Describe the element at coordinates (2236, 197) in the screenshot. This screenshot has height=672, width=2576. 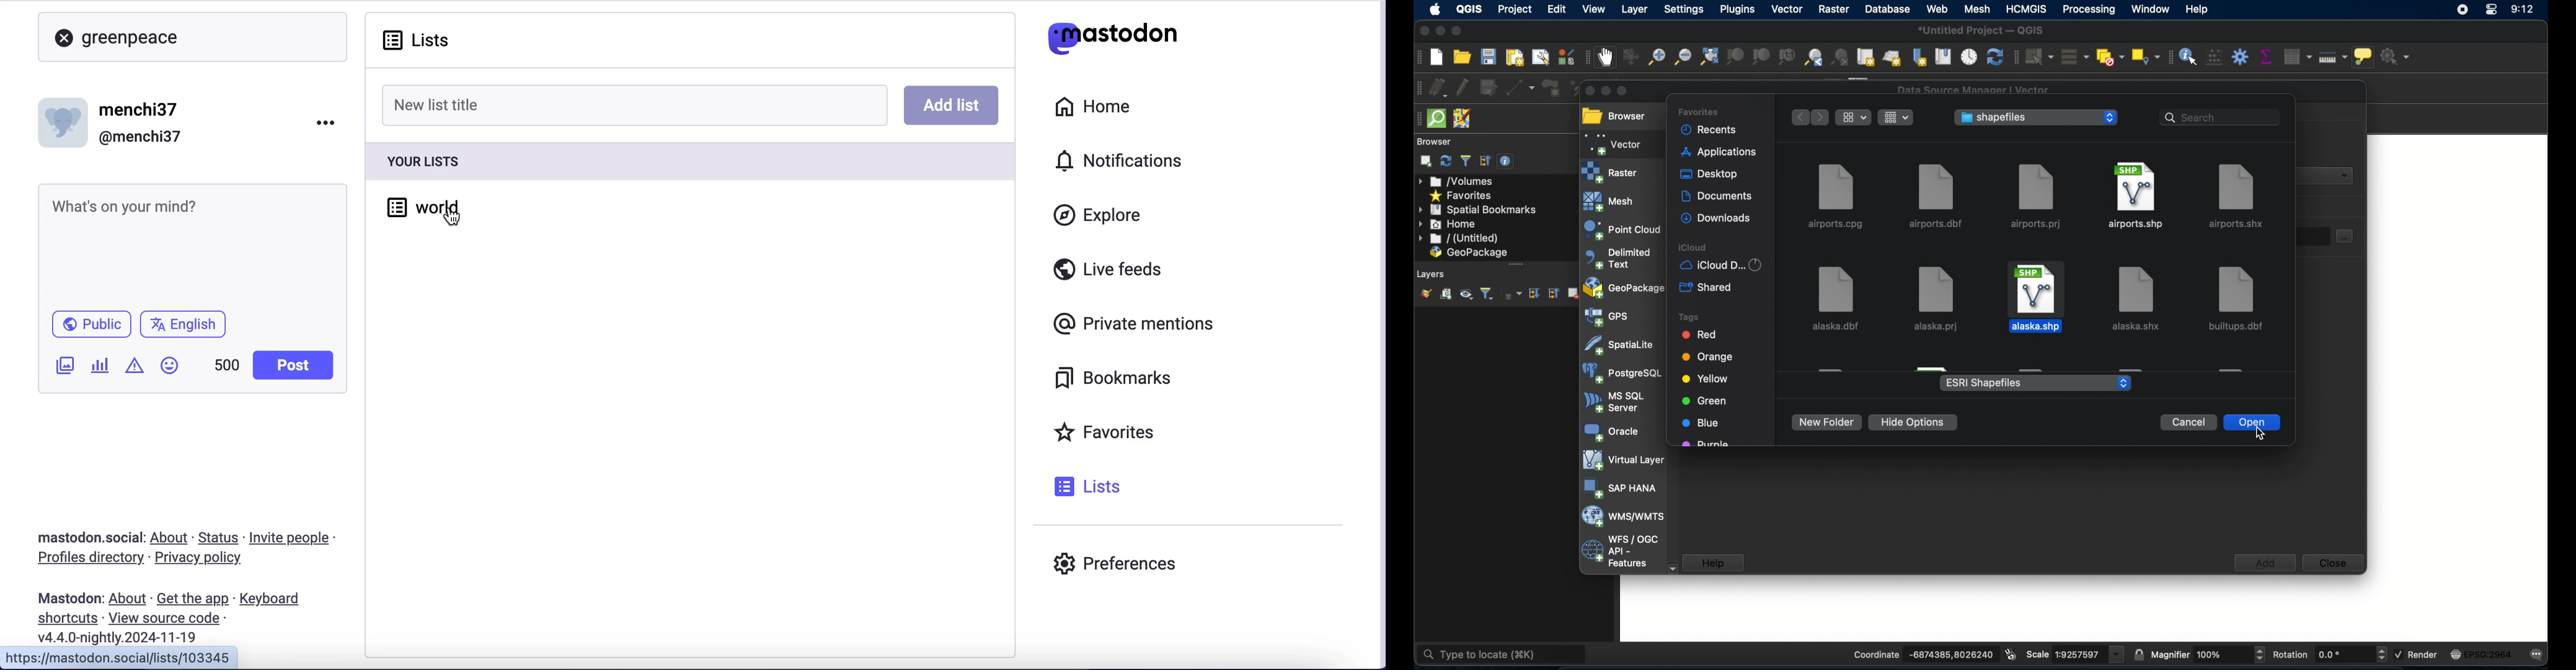
I see `airports.shx` at that location.